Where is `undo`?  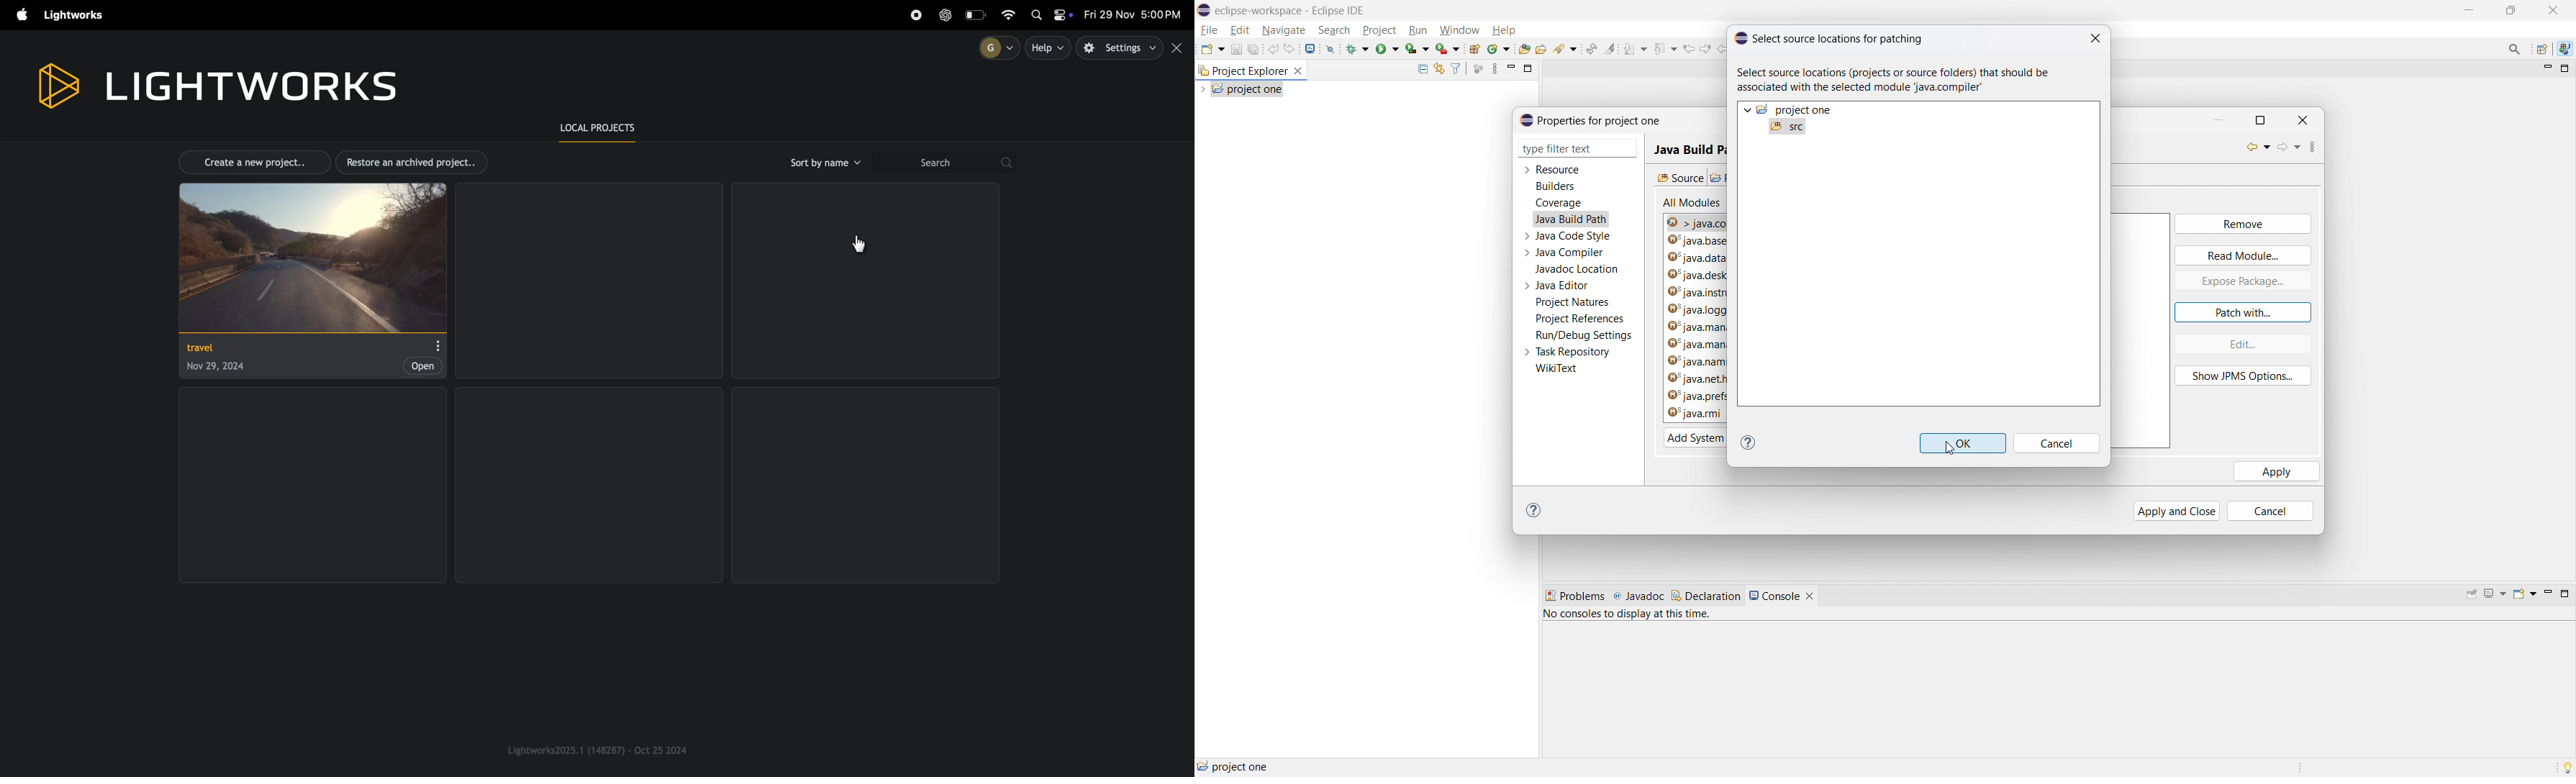 undo is located at coordinates (1273, 48).